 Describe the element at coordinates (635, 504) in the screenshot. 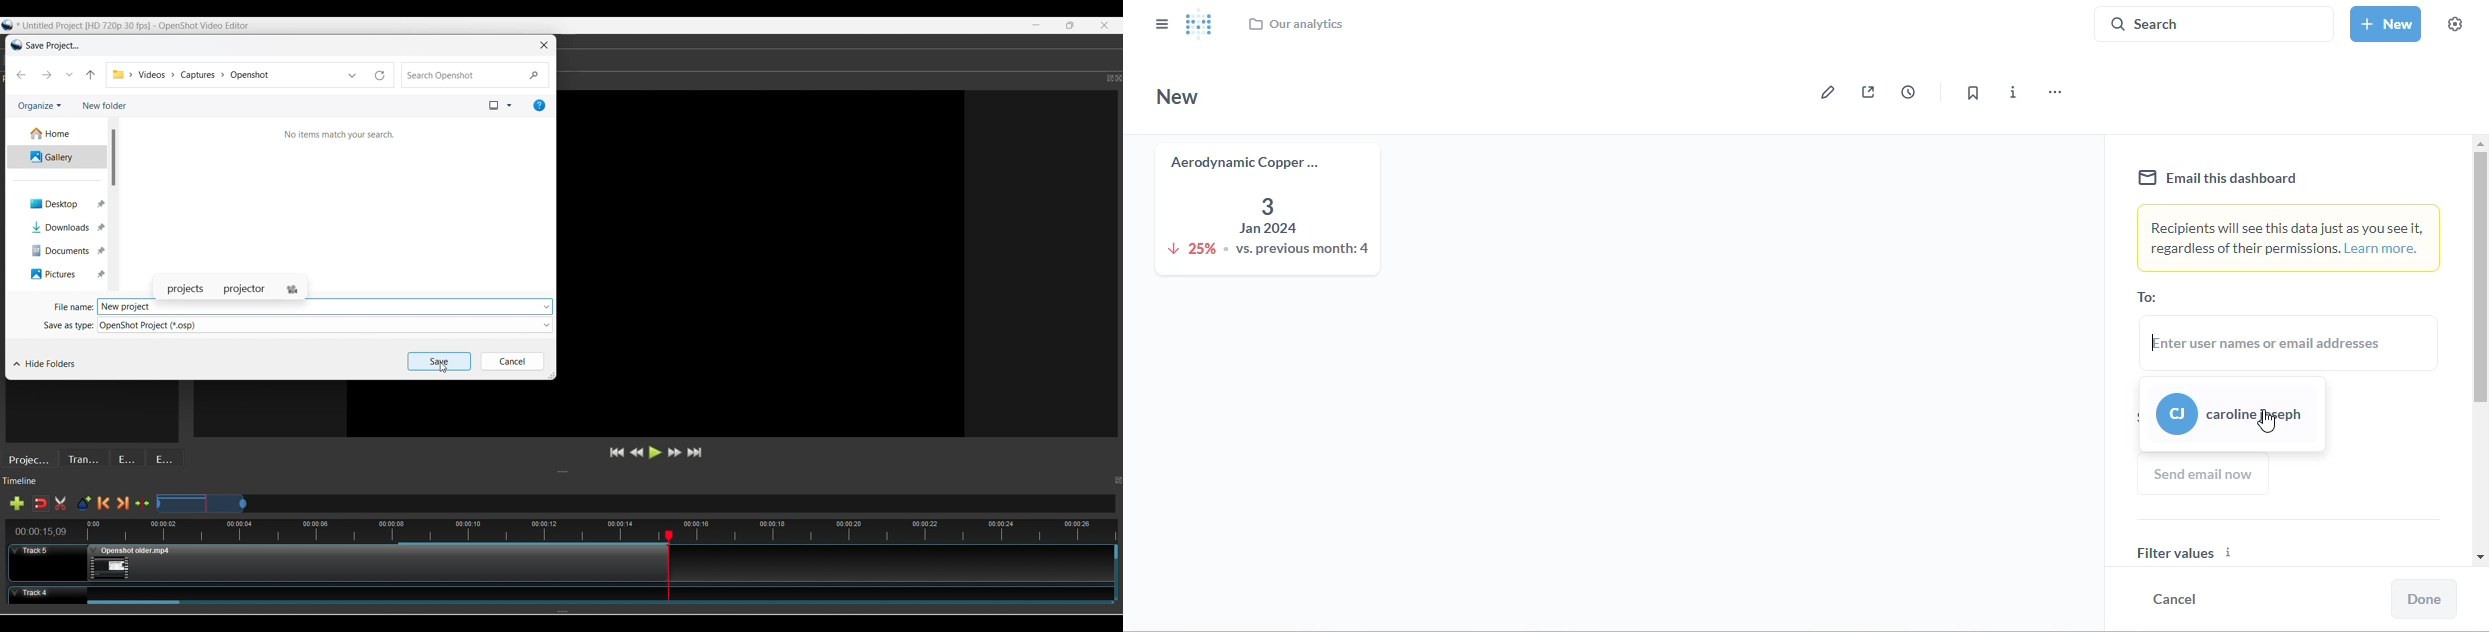

I see `Zoom Slider` at that location.